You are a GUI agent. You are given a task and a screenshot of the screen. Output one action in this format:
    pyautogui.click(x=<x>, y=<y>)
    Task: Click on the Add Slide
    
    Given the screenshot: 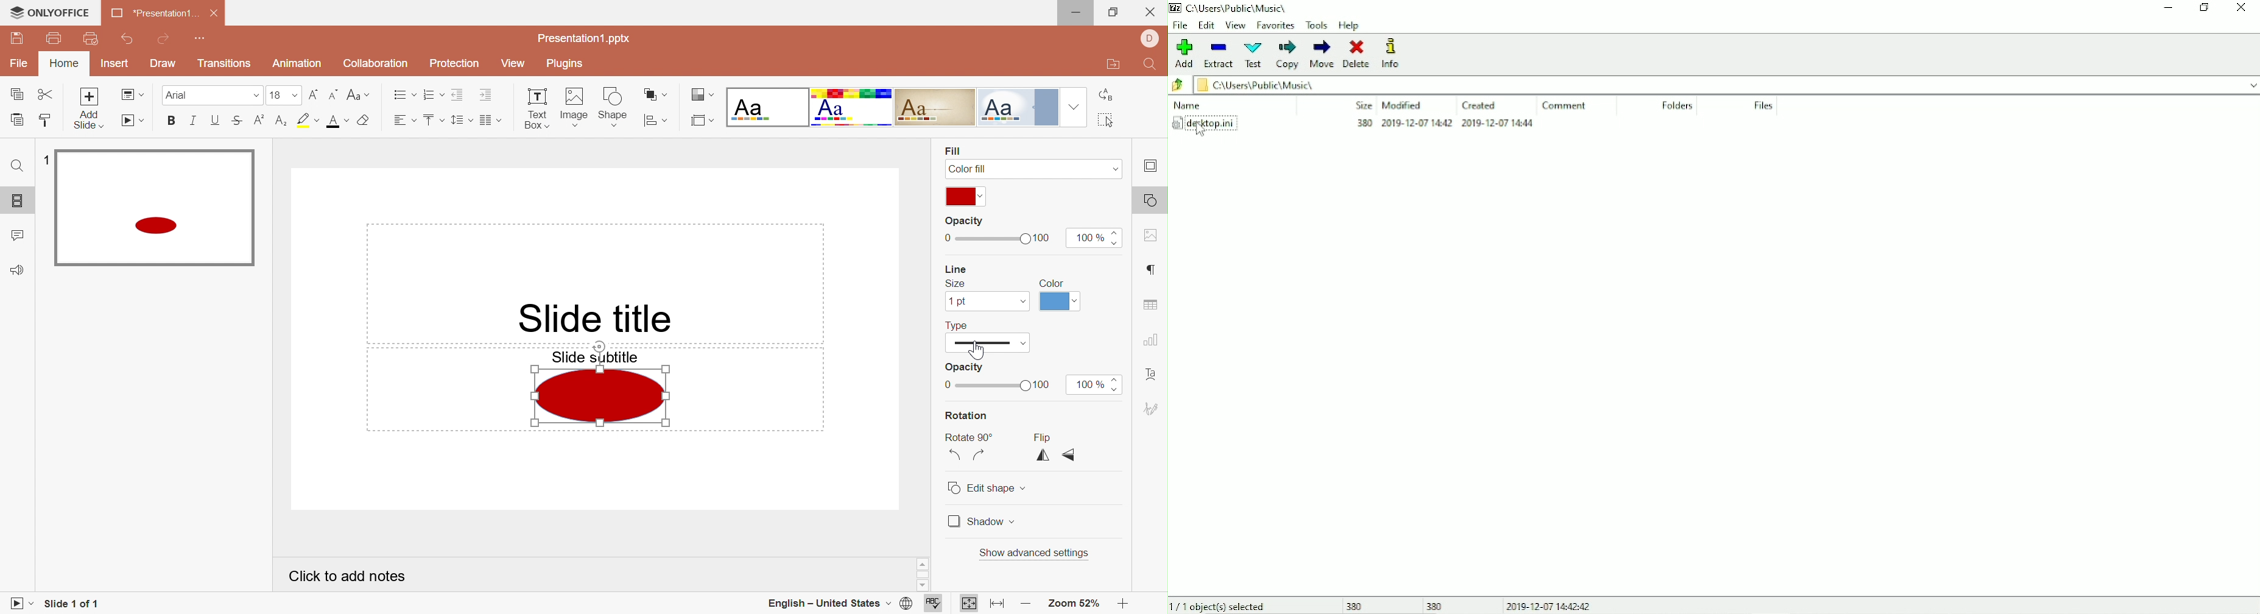 What is the action you would take?
    pyautogui.click(x=91, y=107)
    